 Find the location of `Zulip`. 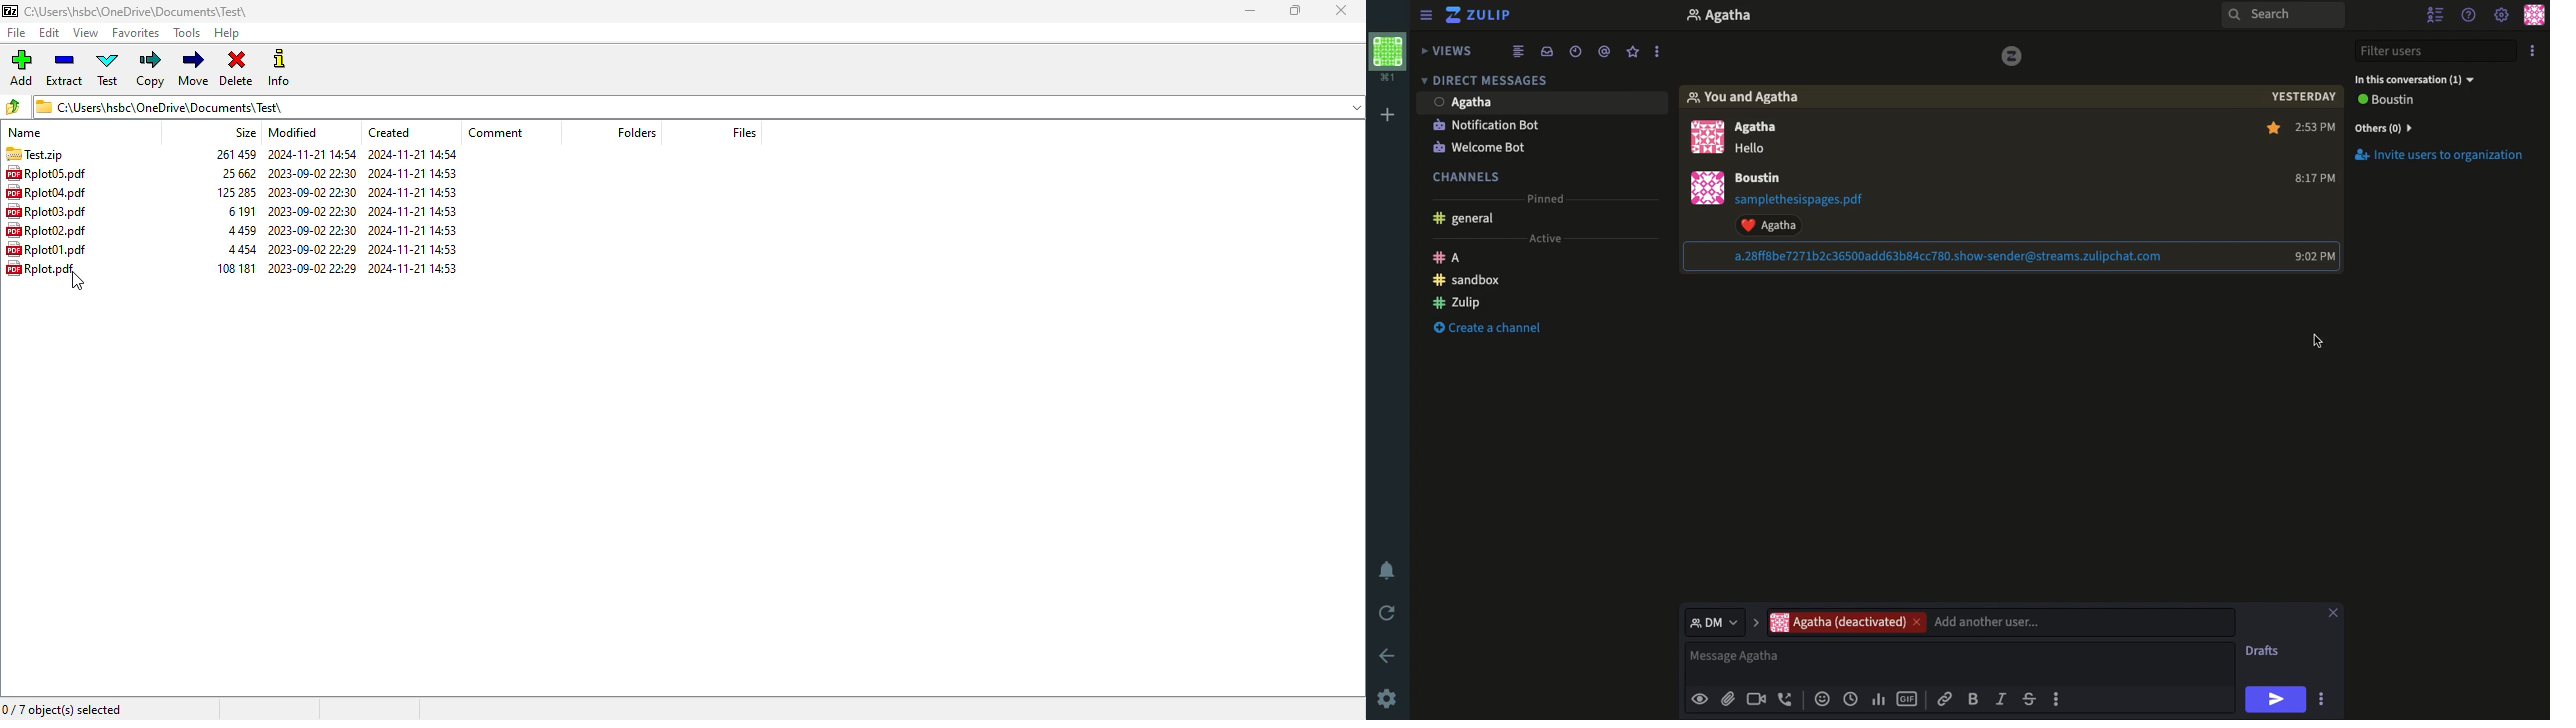

Zulip is located at coordinates (1481, 14).